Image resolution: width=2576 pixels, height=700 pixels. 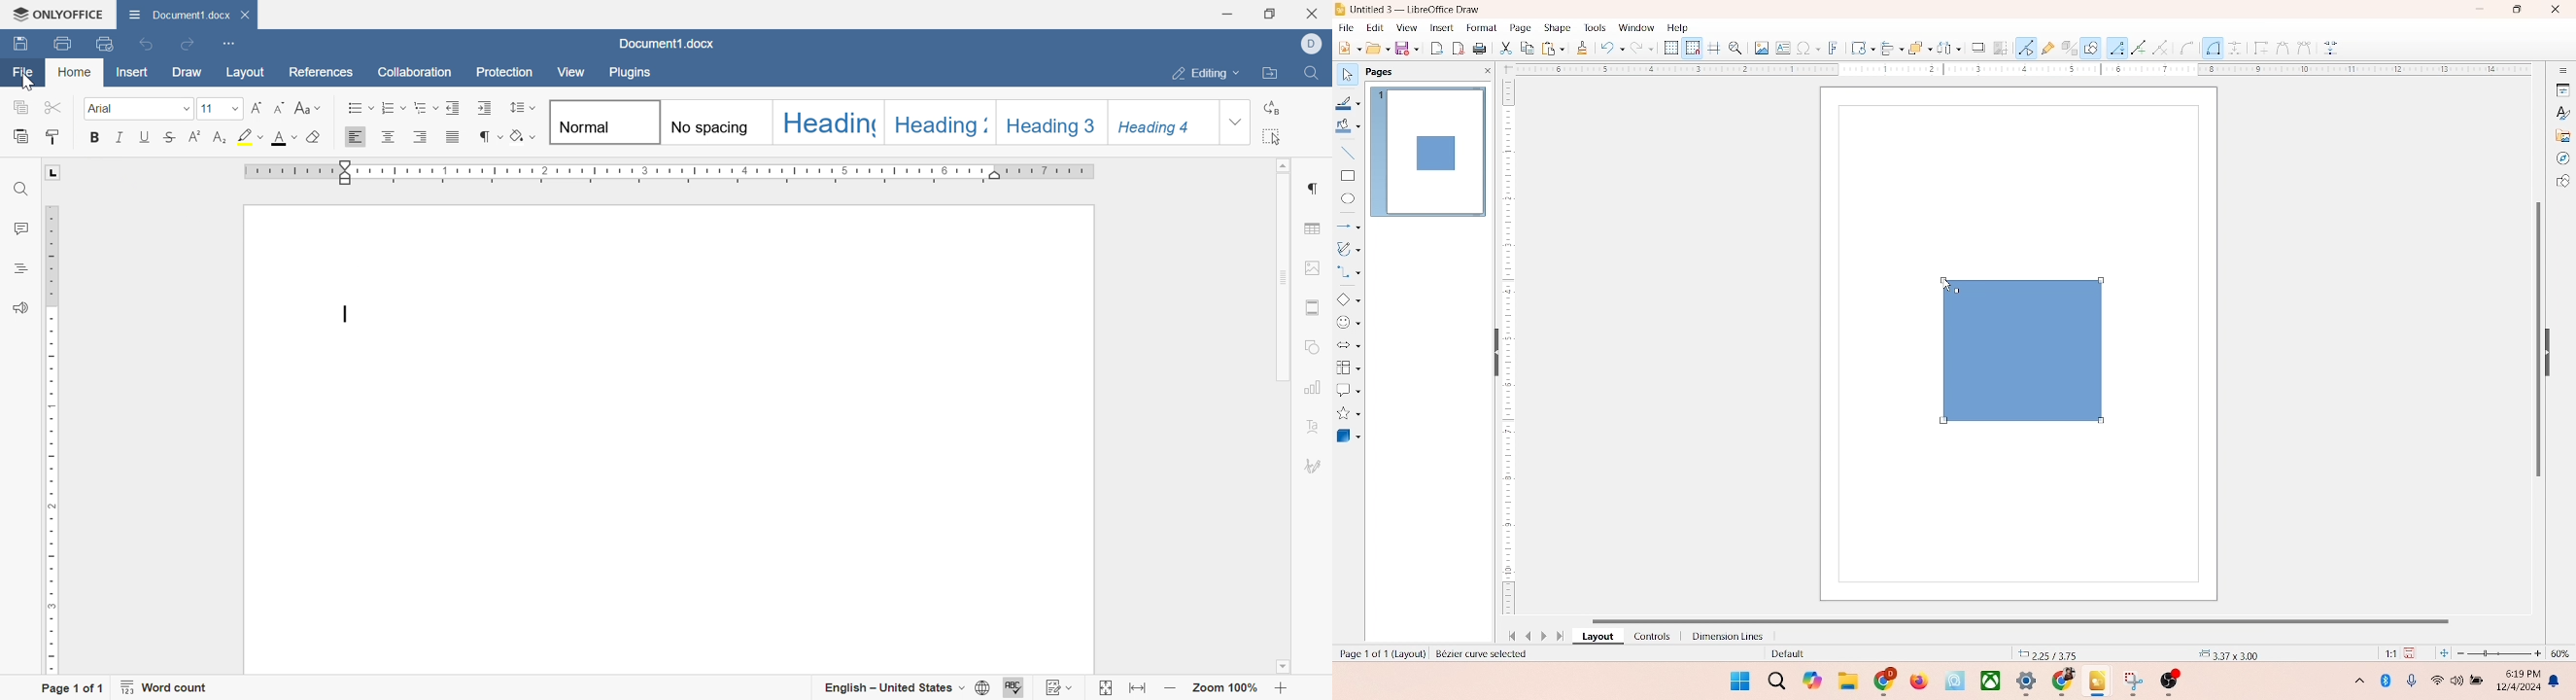 I want to click on zoom percentage, so click(x=2563, y=653).